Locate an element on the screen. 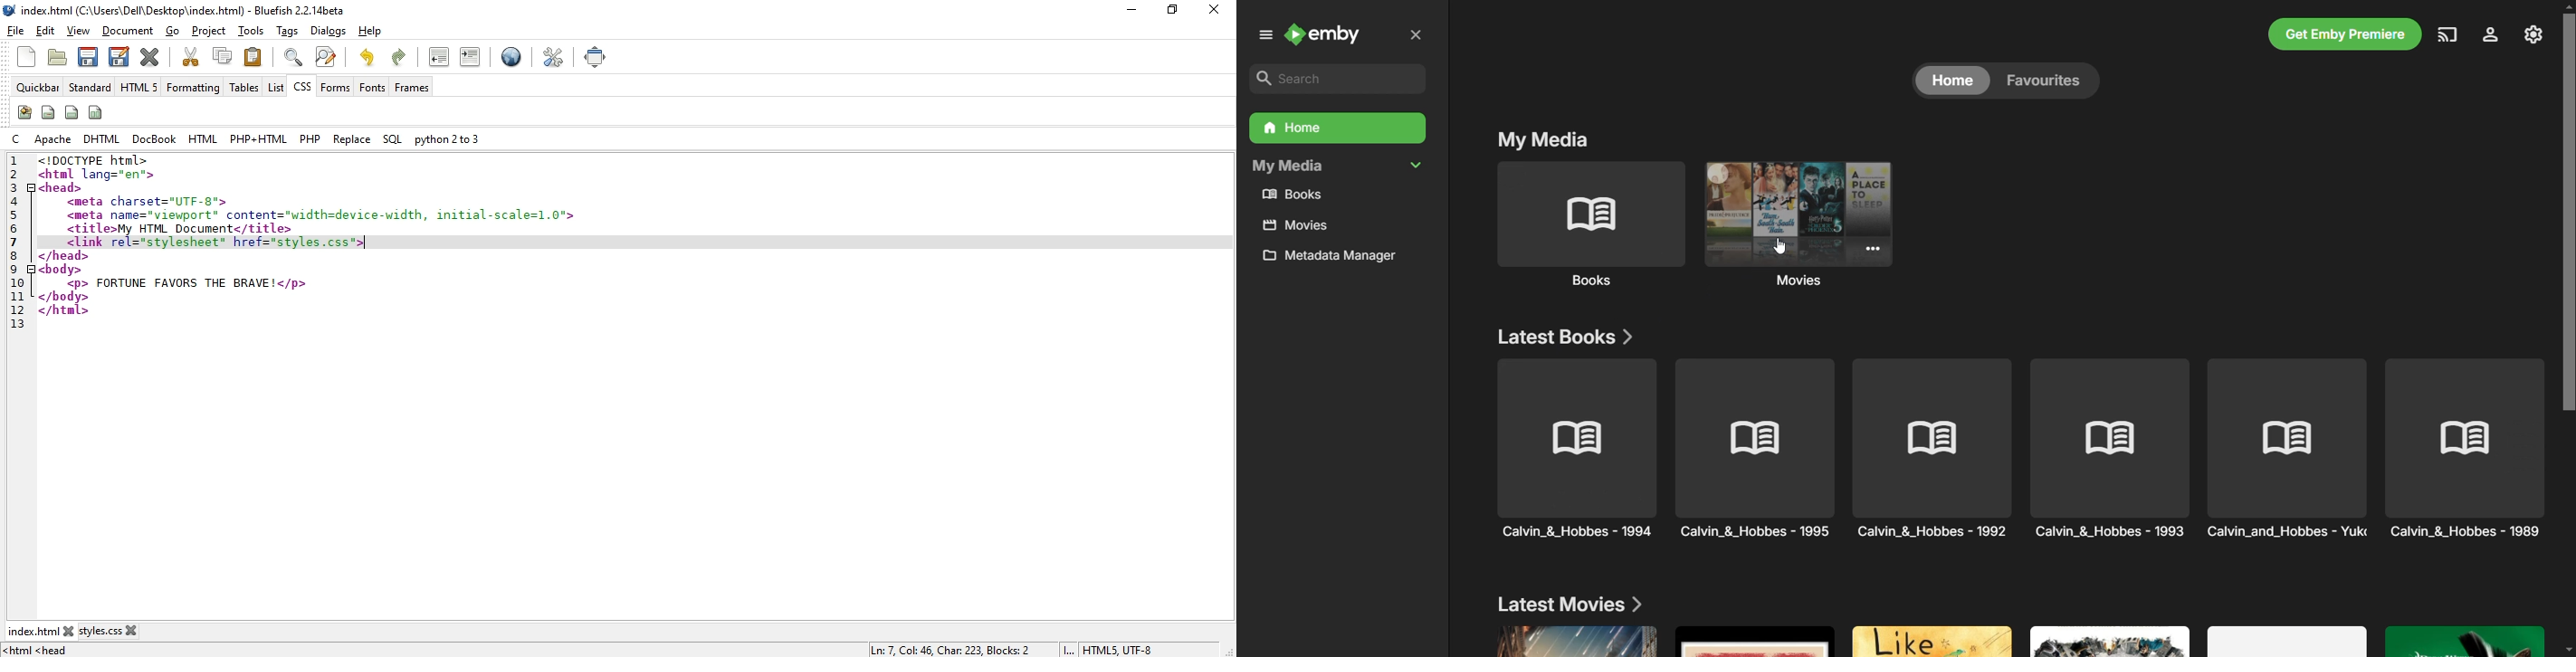 Image resolution: width=2576 pixels, height=672 pixels. indent is located at coordinates (470, 56).